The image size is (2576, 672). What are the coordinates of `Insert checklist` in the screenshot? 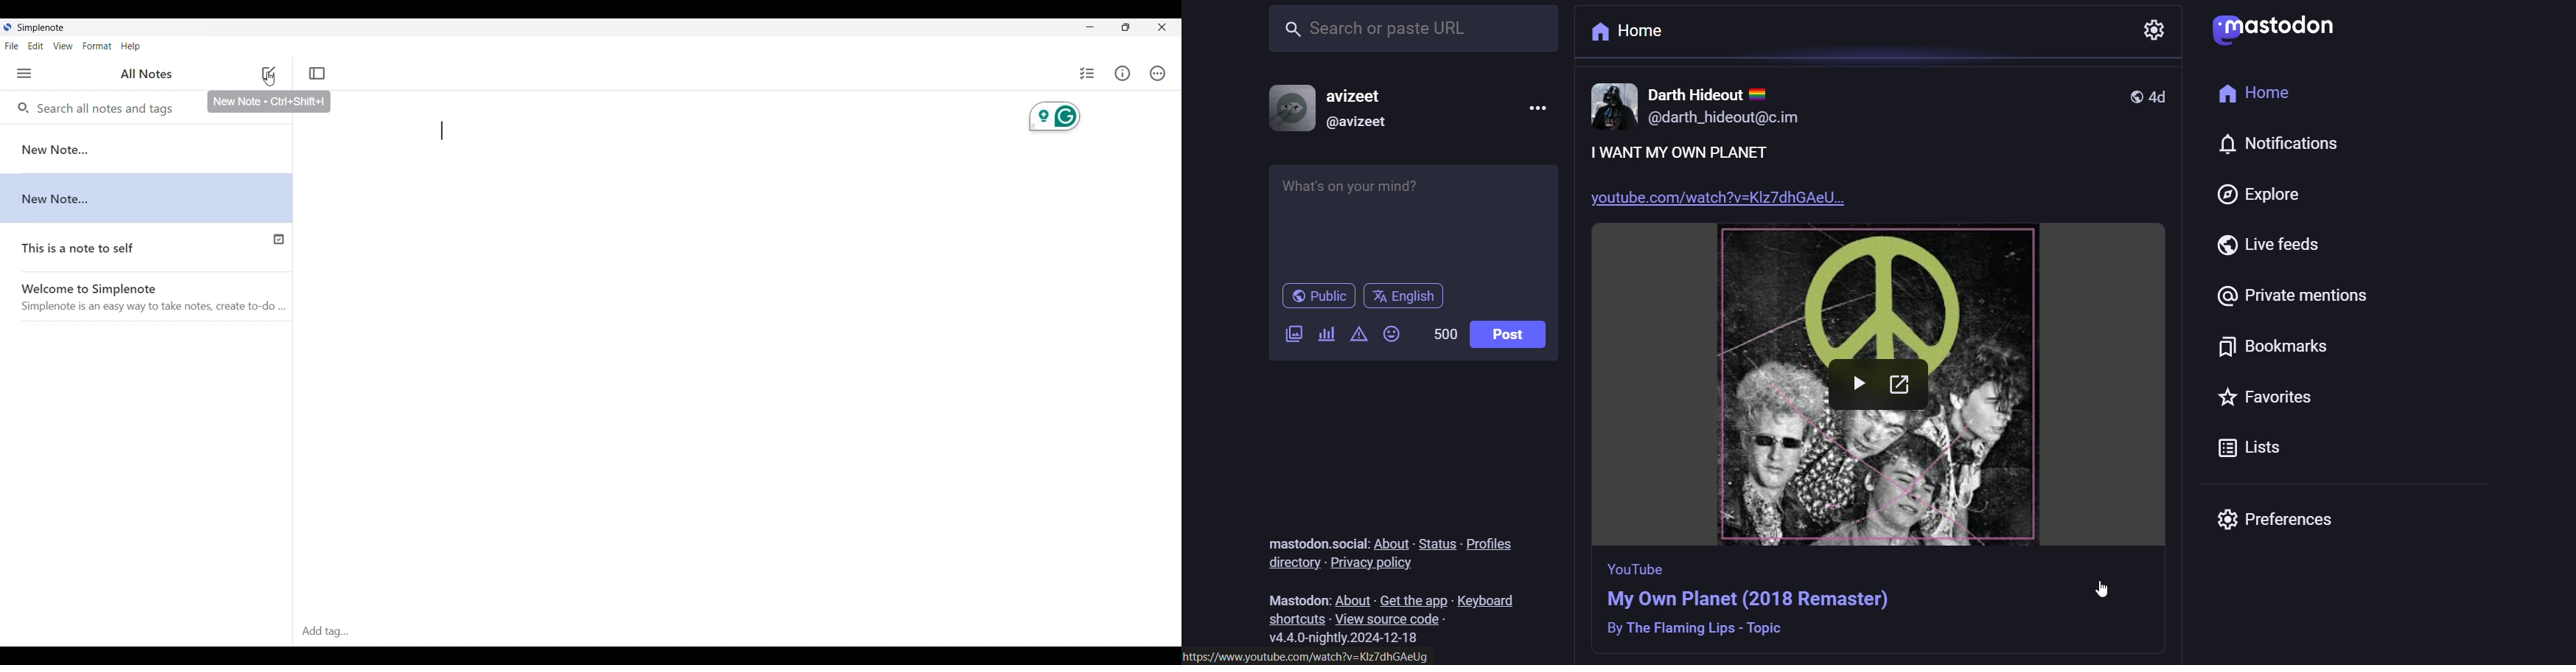 It's located at (1088, 73).